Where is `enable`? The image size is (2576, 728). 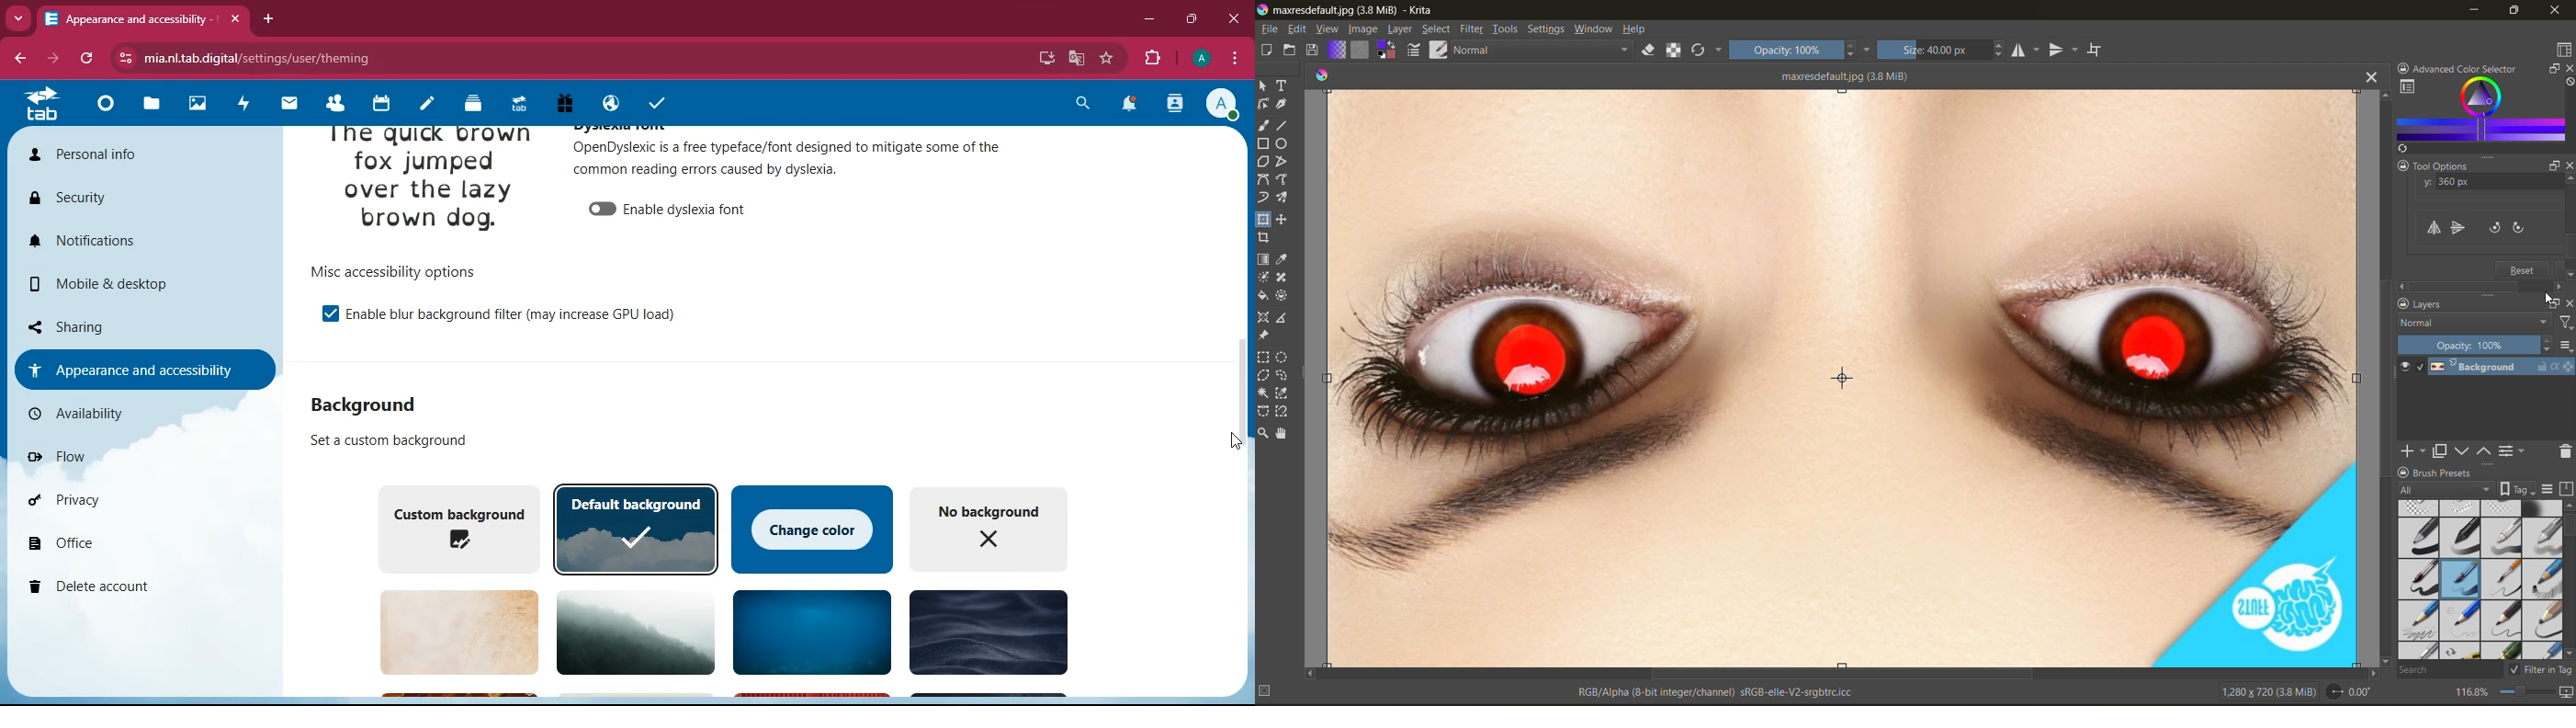
enable is located at coordinates (670, 206).